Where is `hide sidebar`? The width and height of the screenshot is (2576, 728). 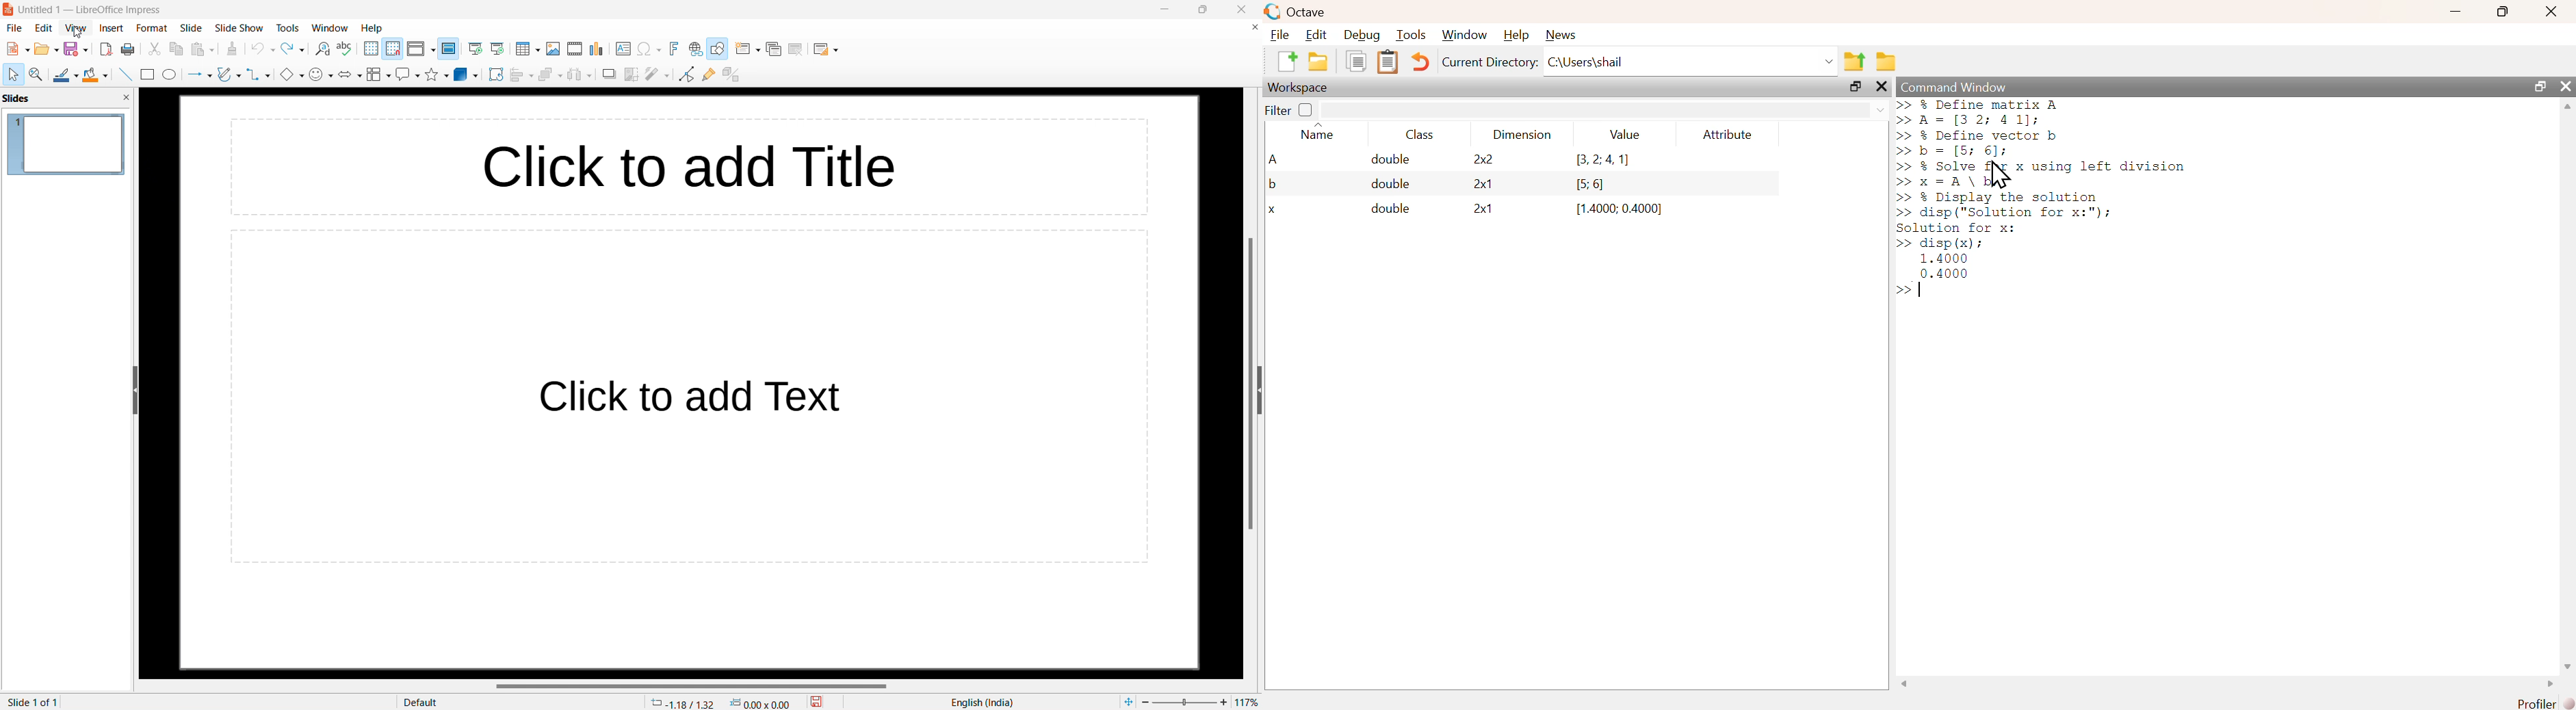
hide sidebar is located at coordinates (135, 390).